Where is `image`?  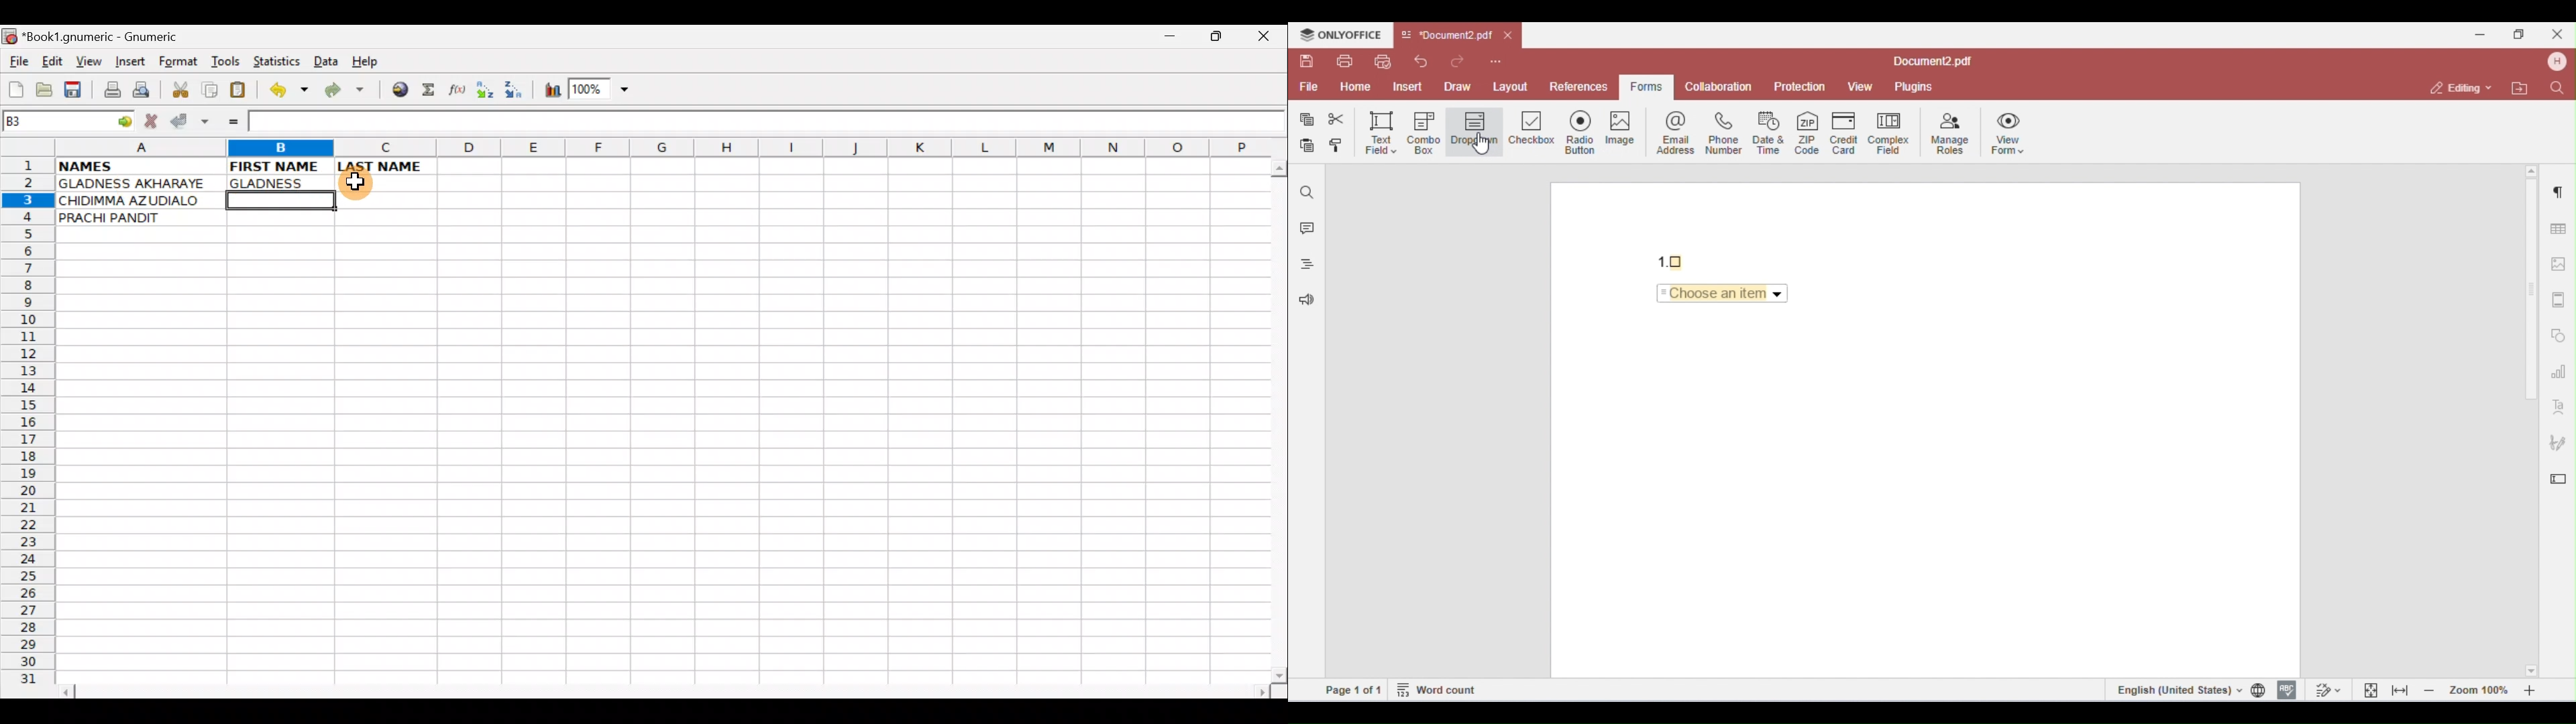 image is located at coordinates (1627, 131).